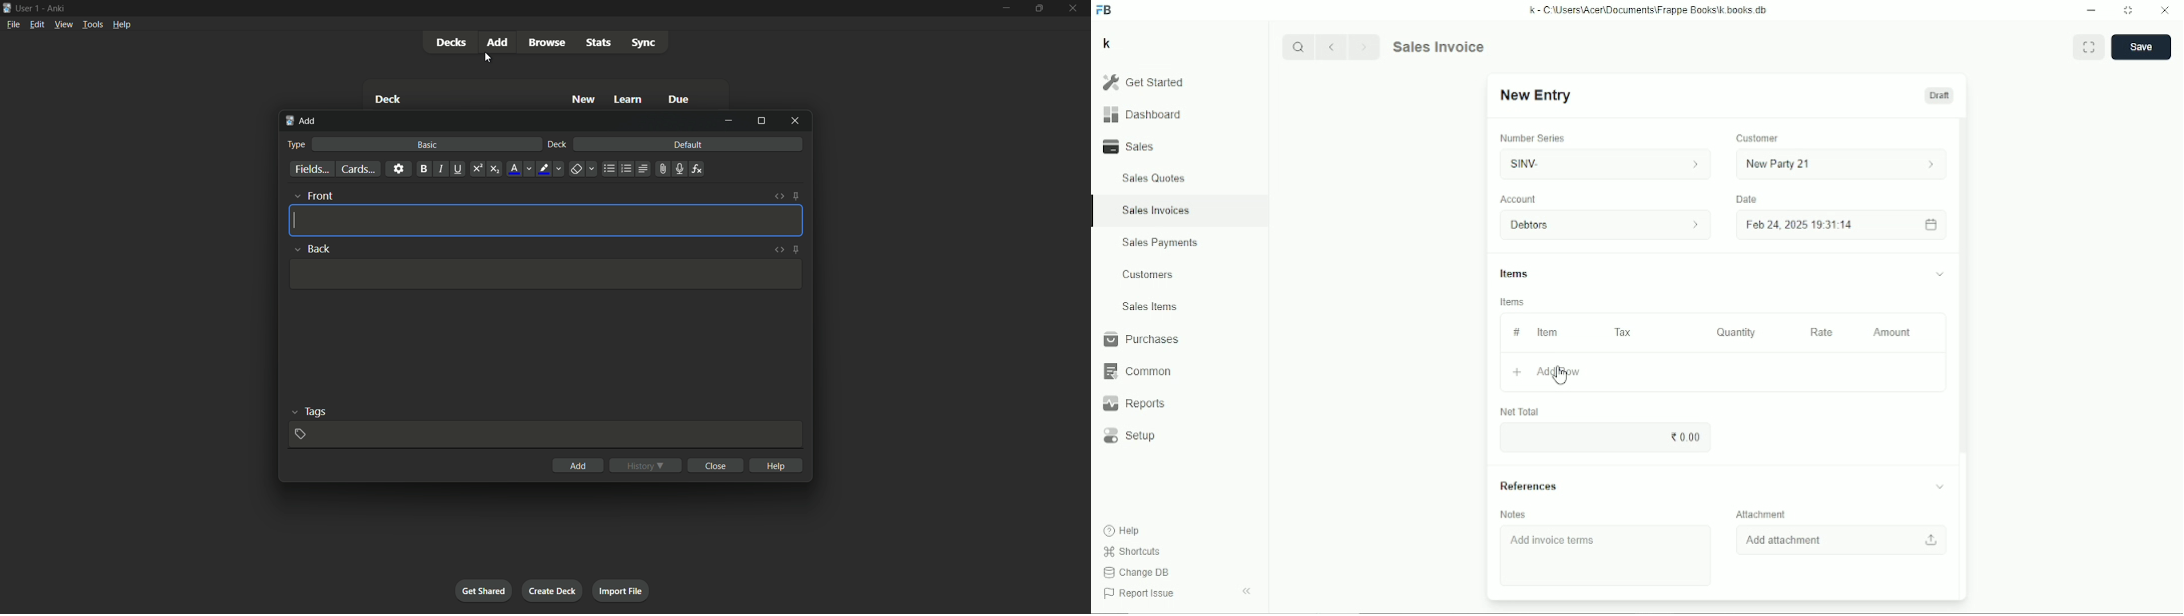  Describe the element at coordinates (316, 410) in the screenshot. I see `tags` at that location.